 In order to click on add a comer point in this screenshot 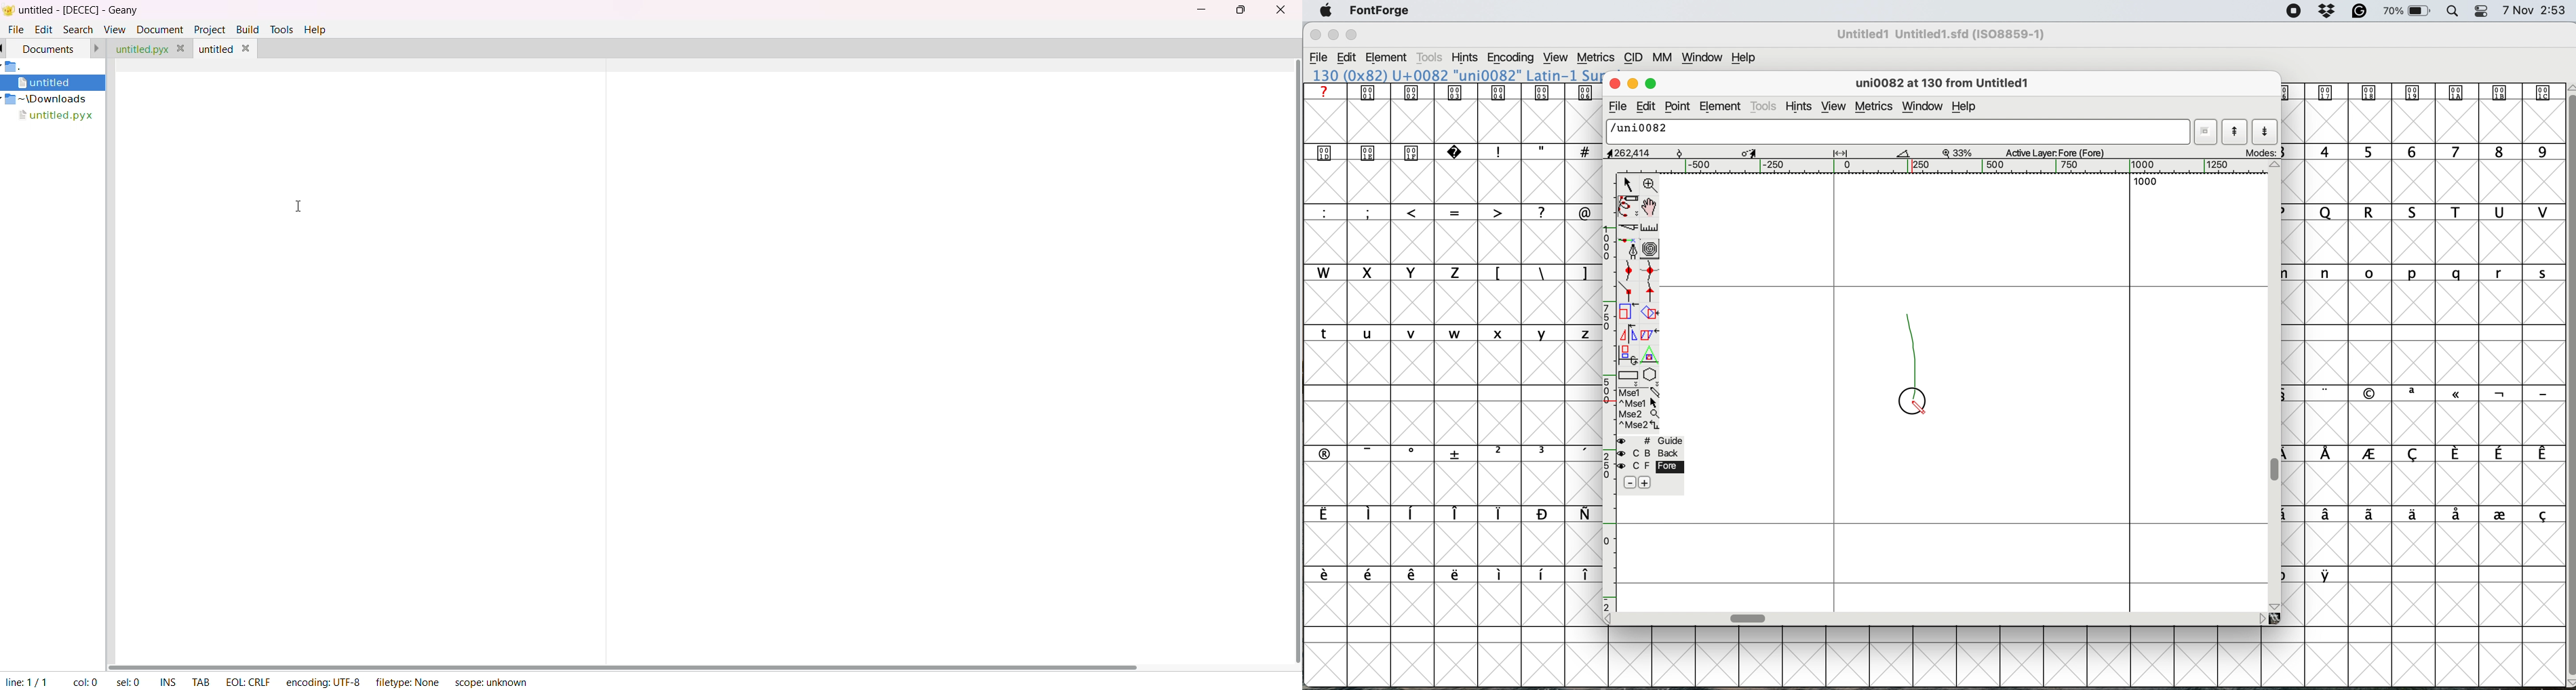, I will do `click(1629, 293)`.